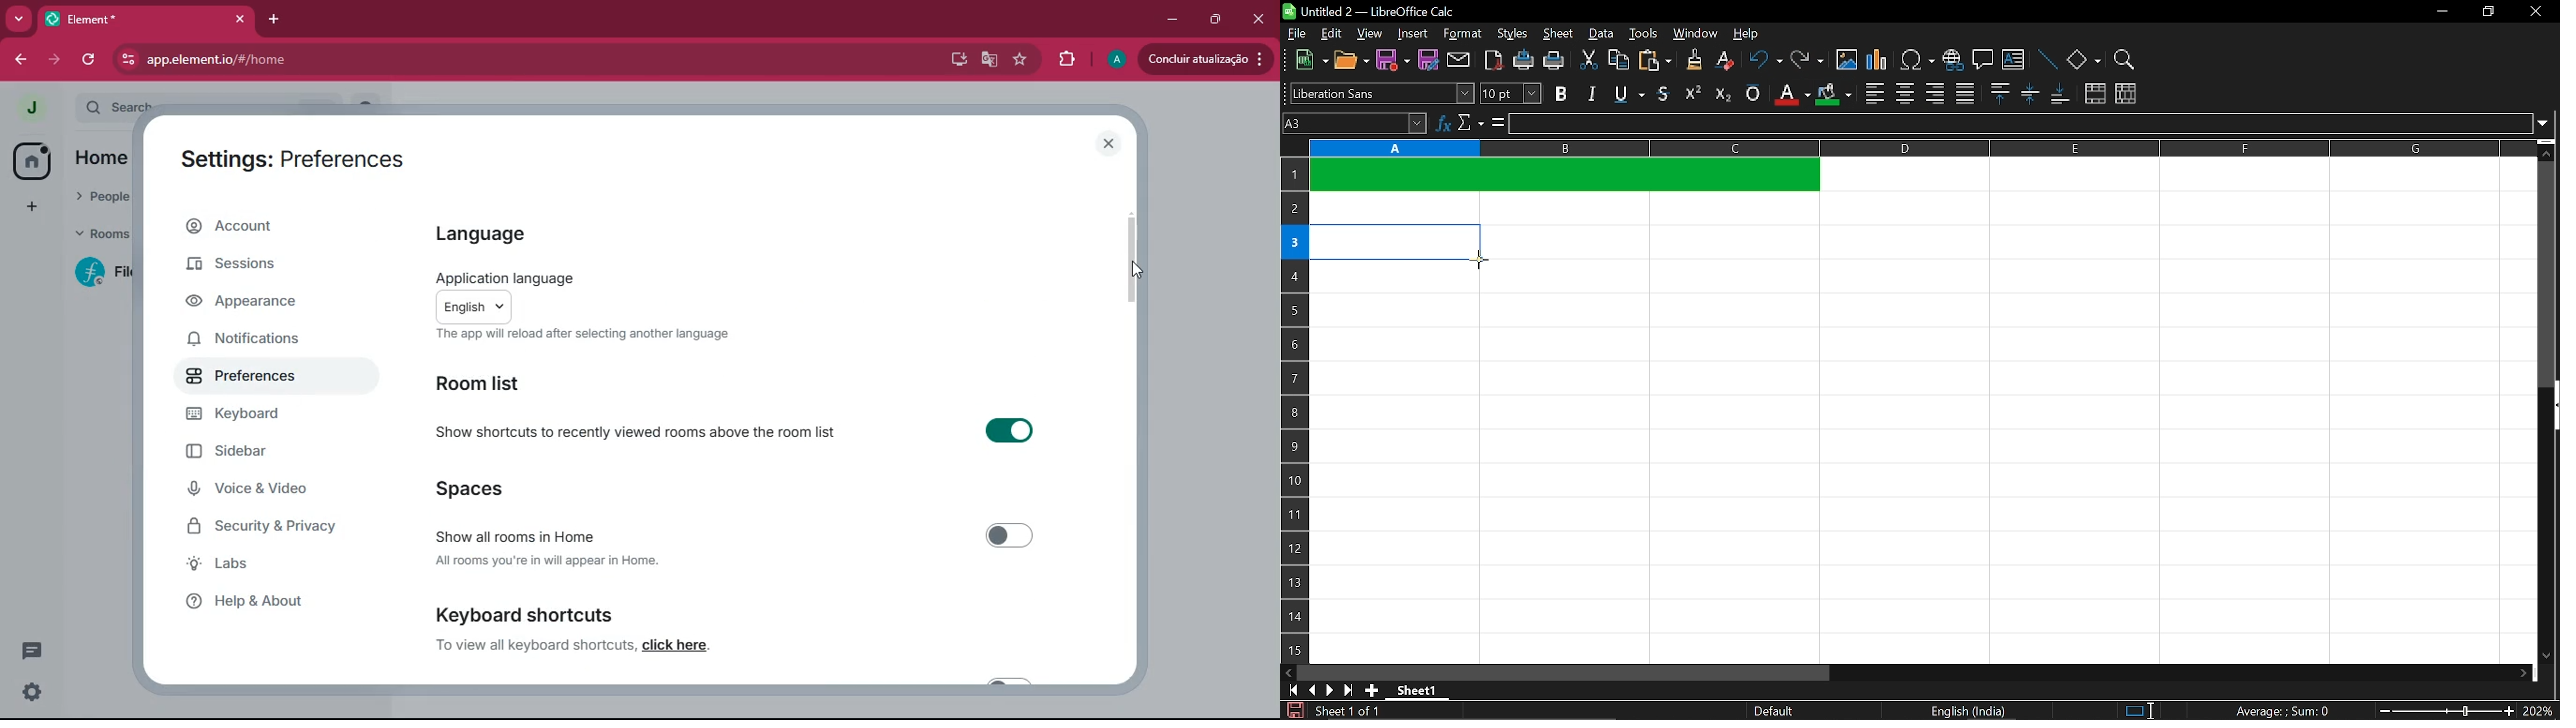 This screenshot has width=2576, height=728. I want to click on room list, so click(488, 385).